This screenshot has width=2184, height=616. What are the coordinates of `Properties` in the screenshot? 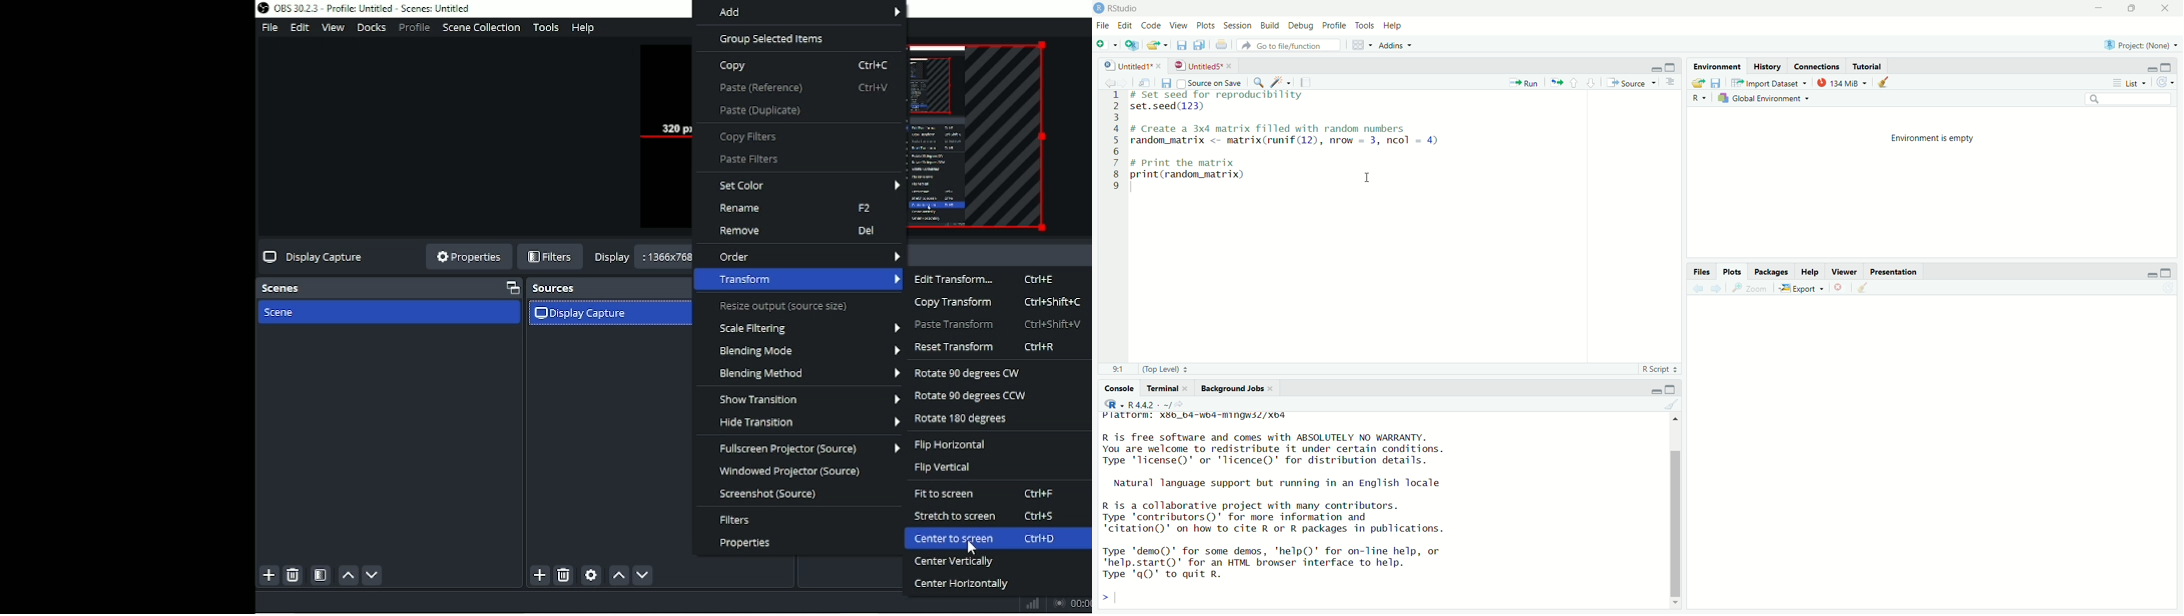 It's located at (468, 256).